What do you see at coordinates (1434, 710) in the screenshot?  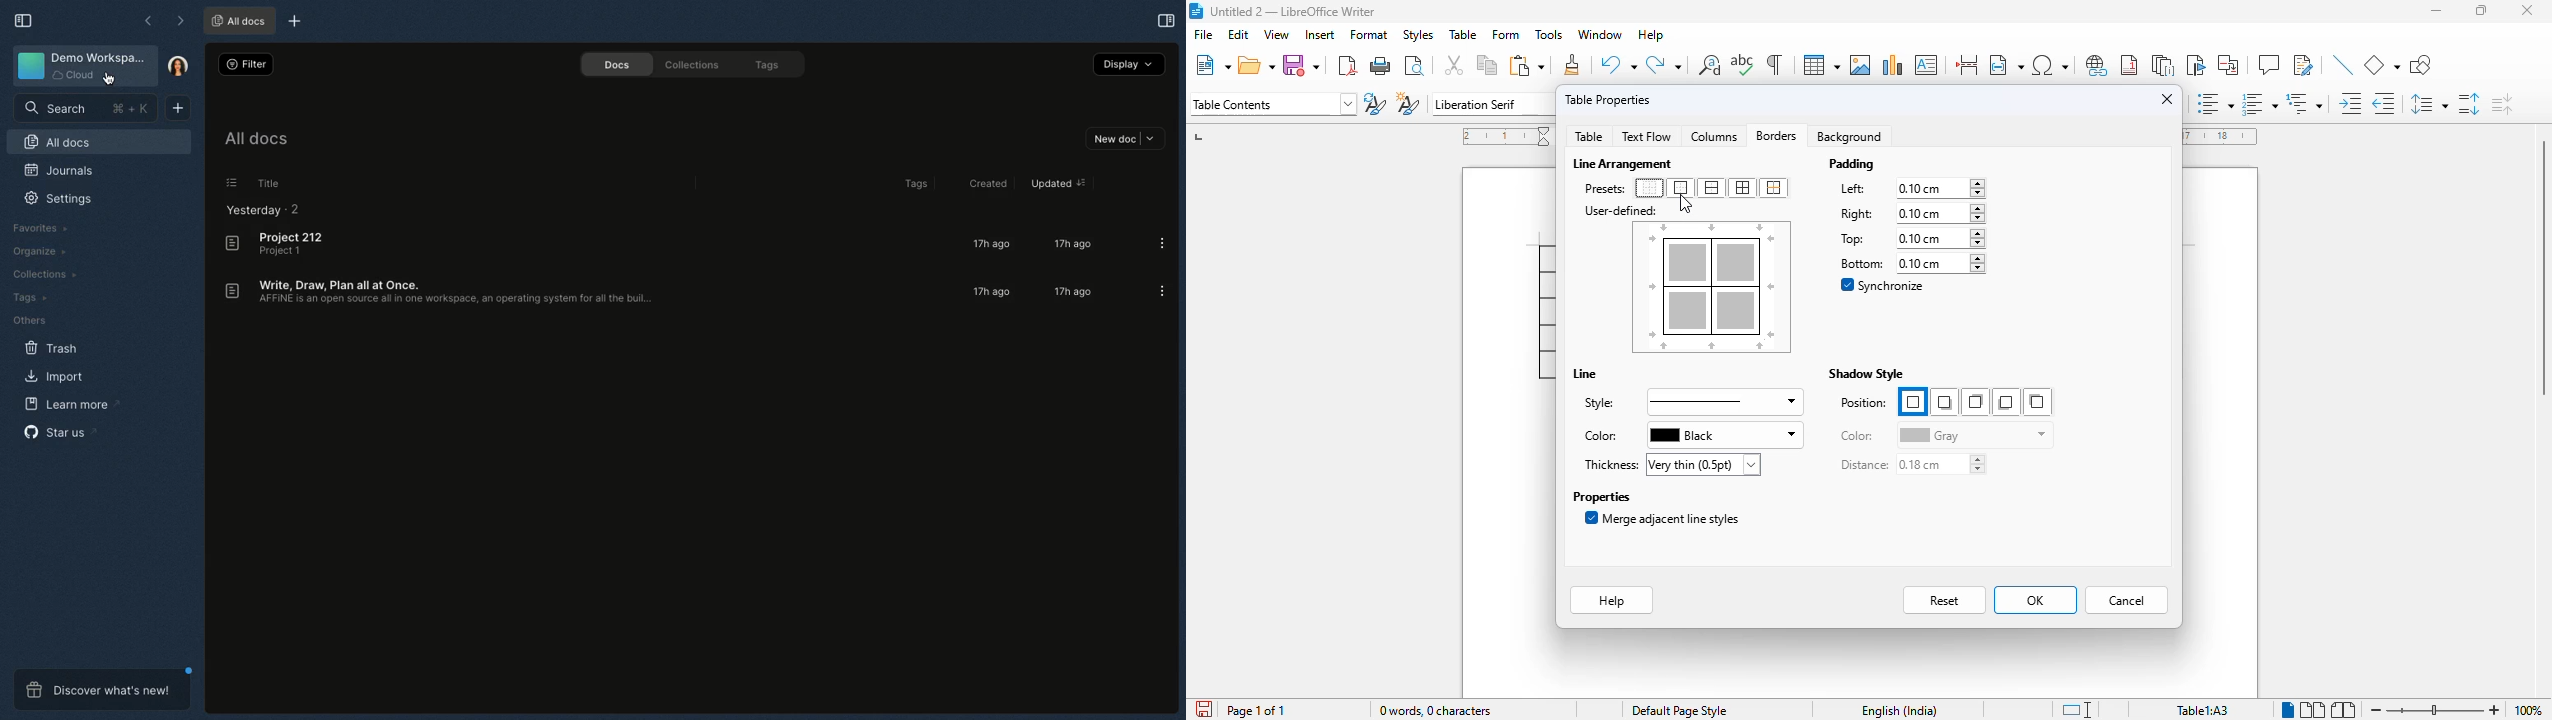 I see `0 words, 0 characters` at bounding box center [1434, 710].